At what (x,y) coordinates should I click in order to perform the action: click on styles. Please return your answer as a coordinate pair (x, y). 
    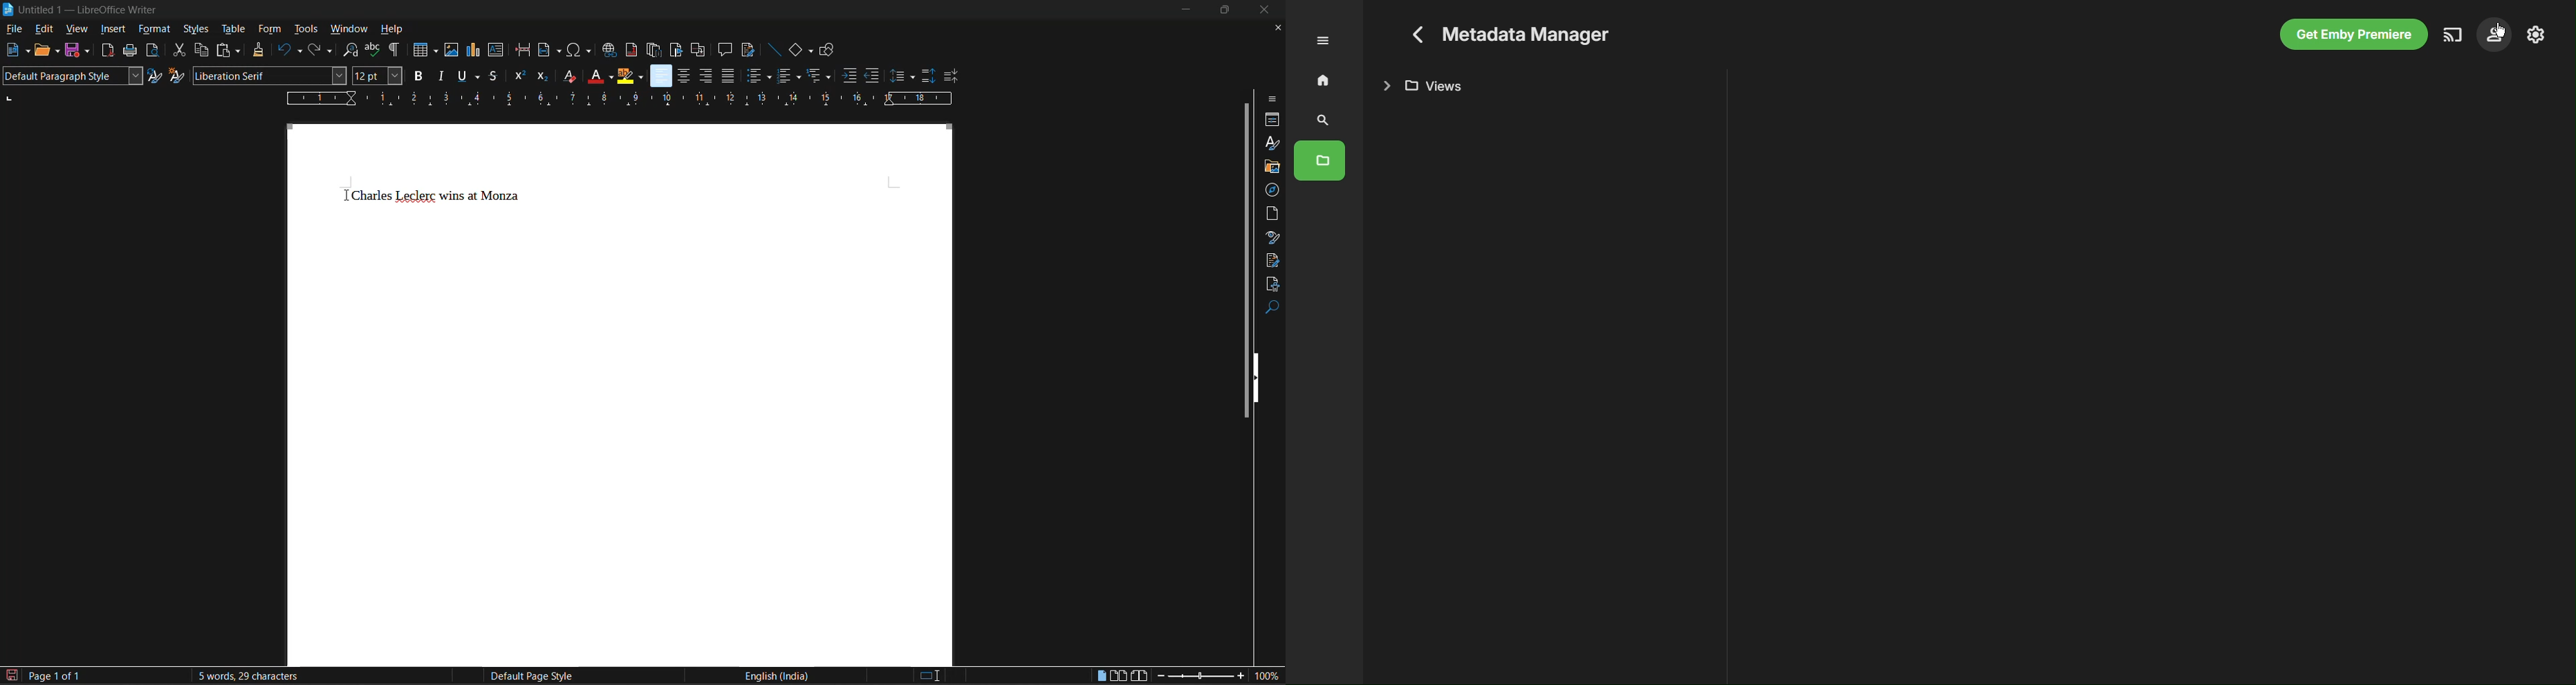
    Looking at the image, I should click on (196, 28).